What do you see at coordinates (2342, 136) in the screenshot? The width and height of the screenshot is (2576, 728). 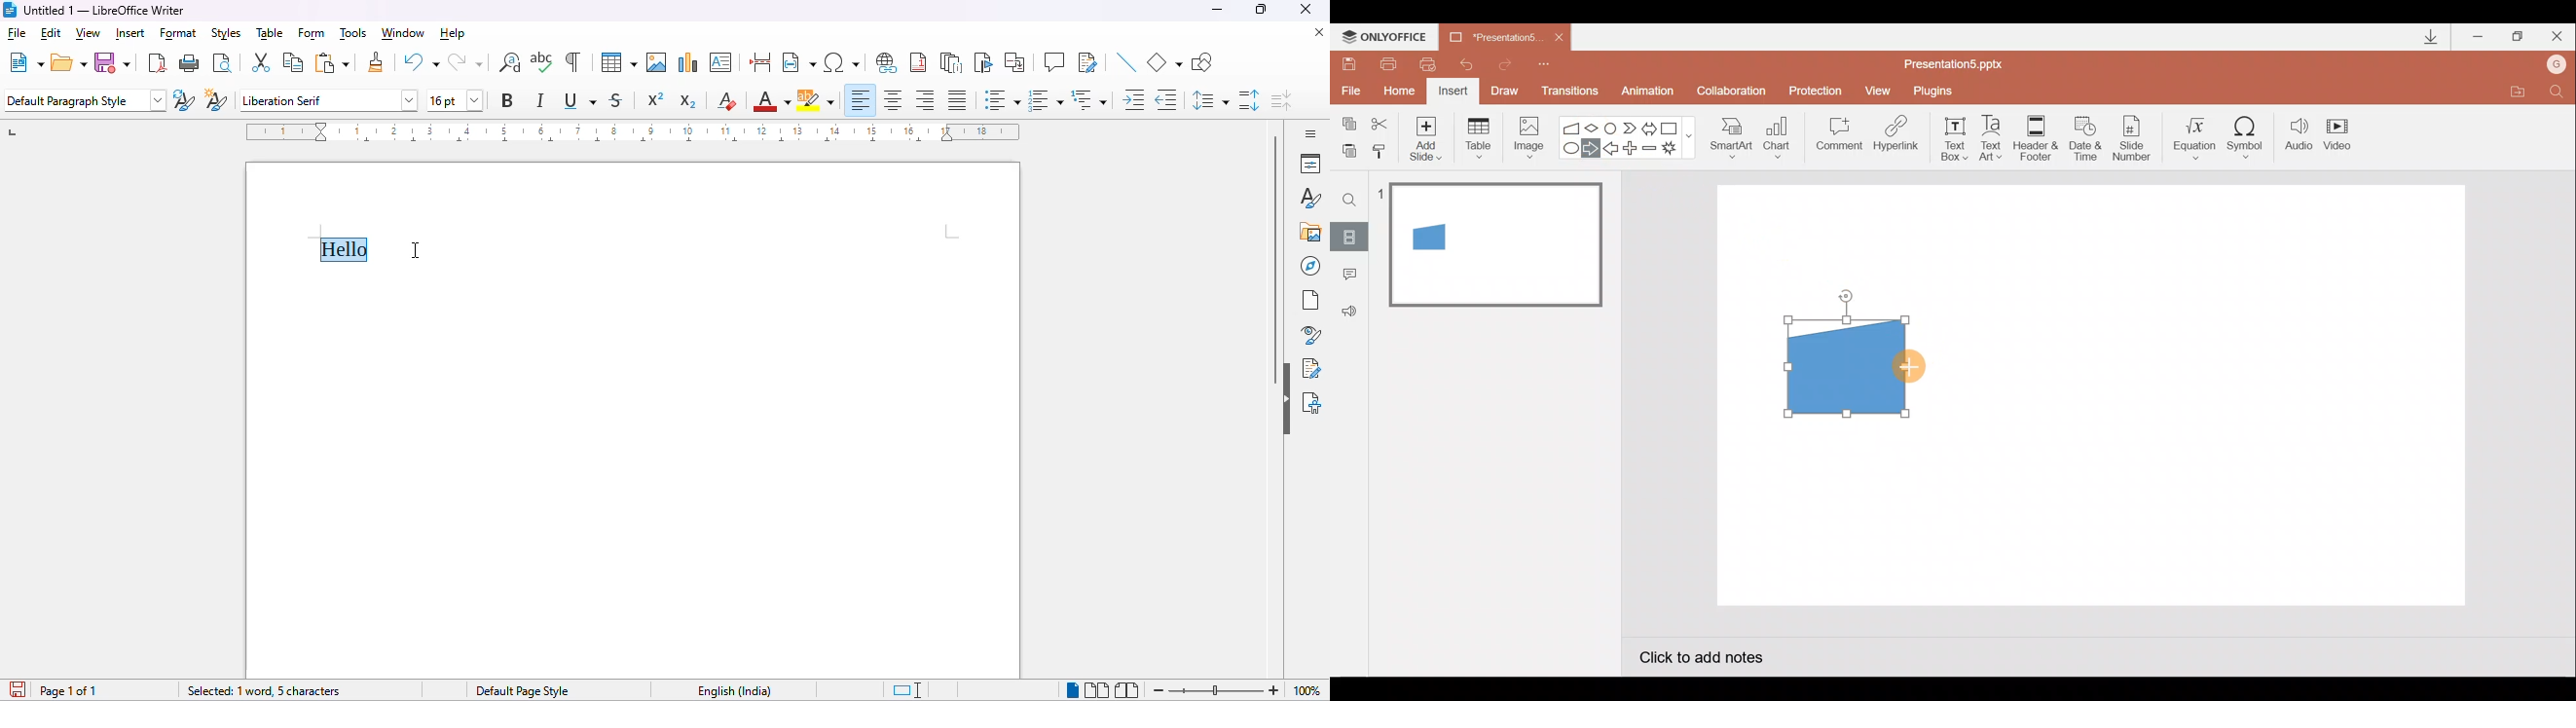 I see `Video` at bounding box center [2342, 136].